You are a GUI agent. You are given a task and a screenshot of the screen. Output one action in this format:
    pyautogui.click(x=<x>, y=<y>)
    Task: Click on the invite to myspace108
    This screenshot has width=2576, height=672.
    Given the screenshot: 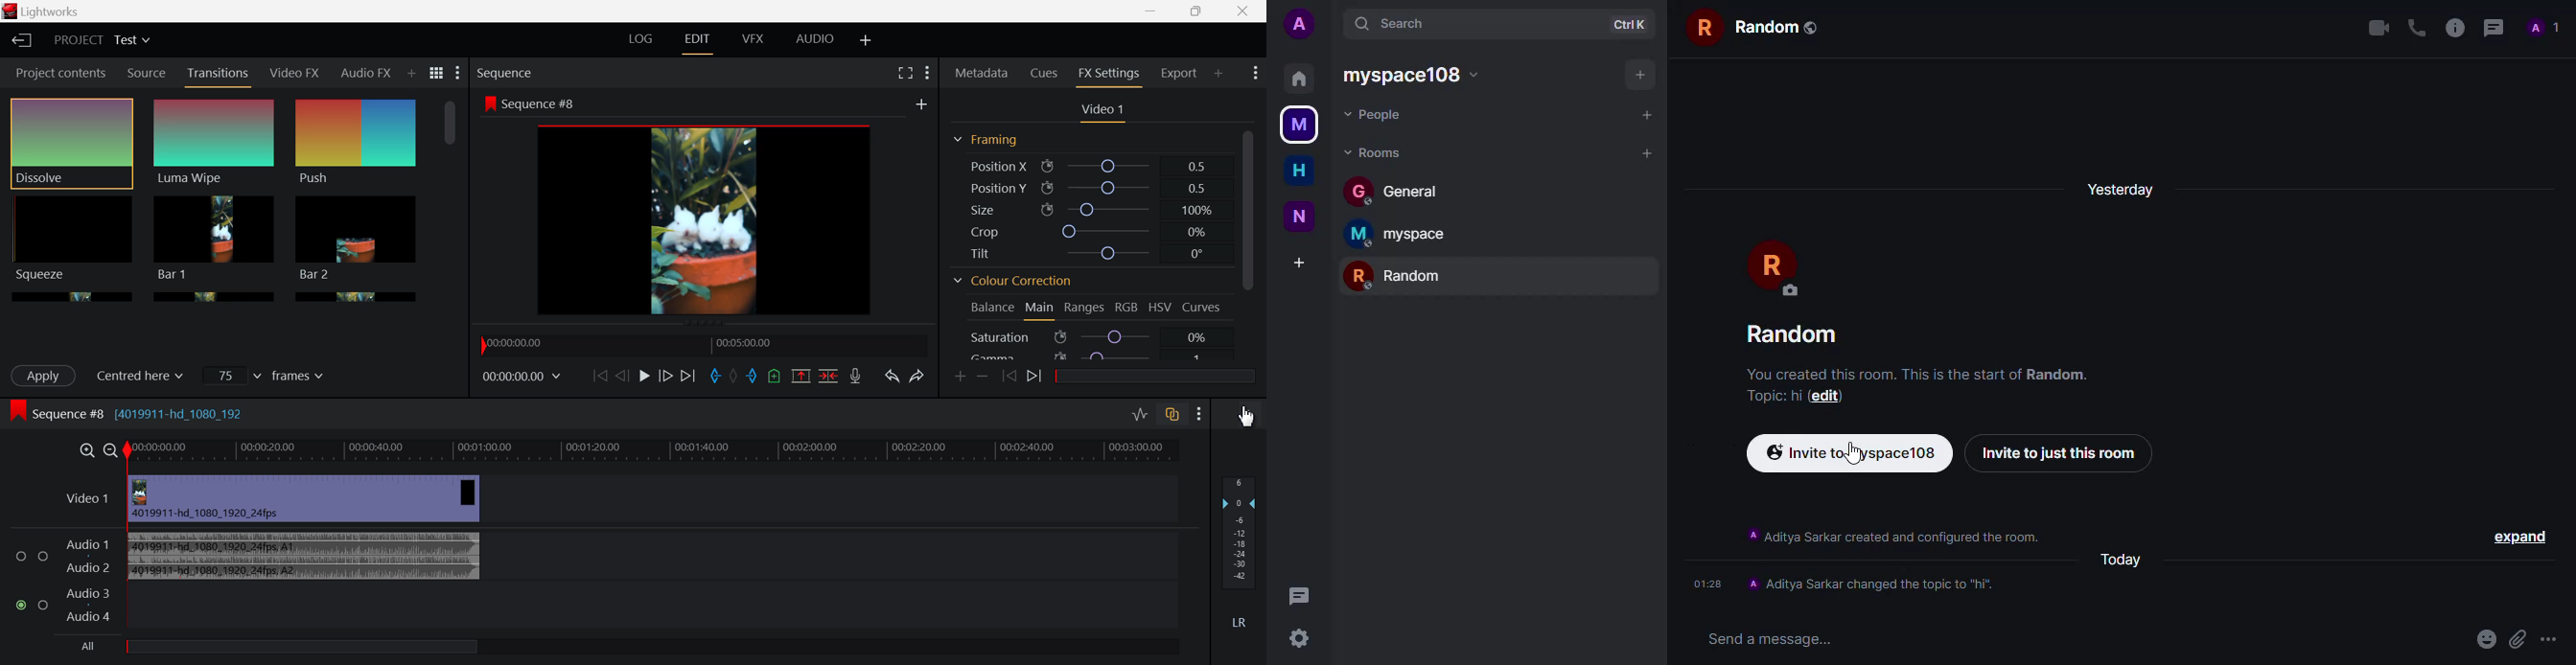 What is the action you would take?
    pyautogui.click(x=1852, y=453)
    